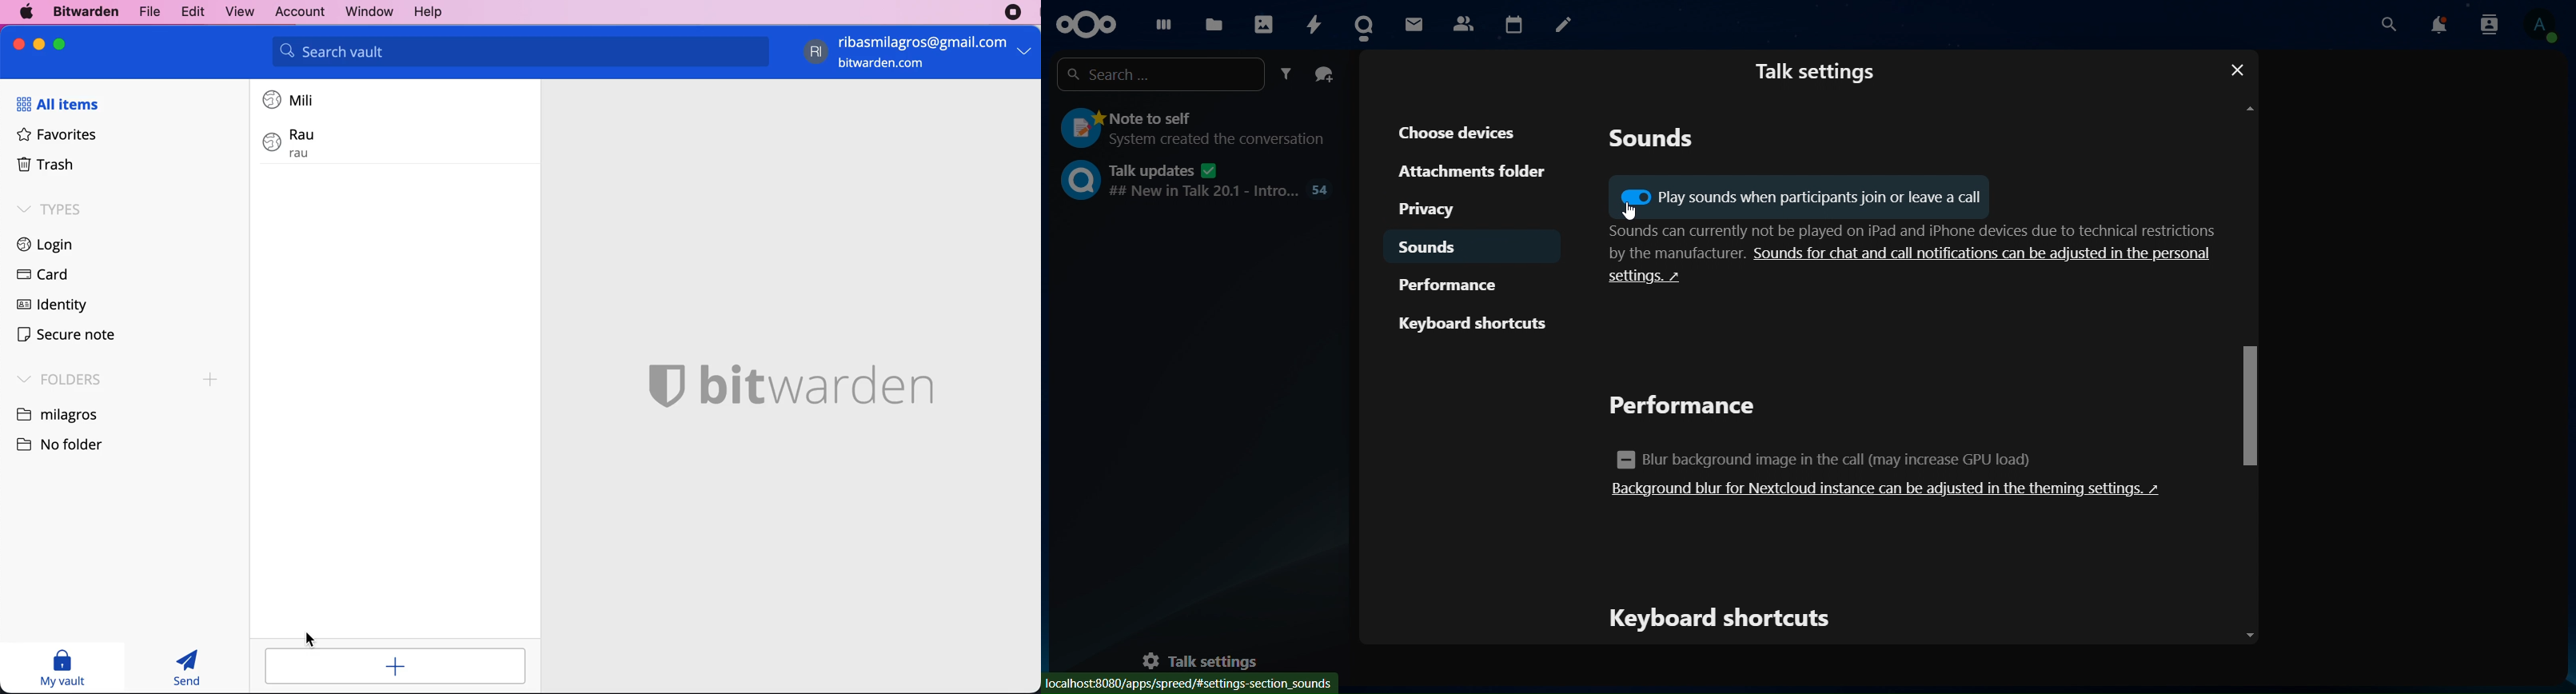 Image resolution: width=2576 pixels, height=700 pixels. Describe the element at coordinates (1459, 284) in the screenshot. I see `performance` at that location.